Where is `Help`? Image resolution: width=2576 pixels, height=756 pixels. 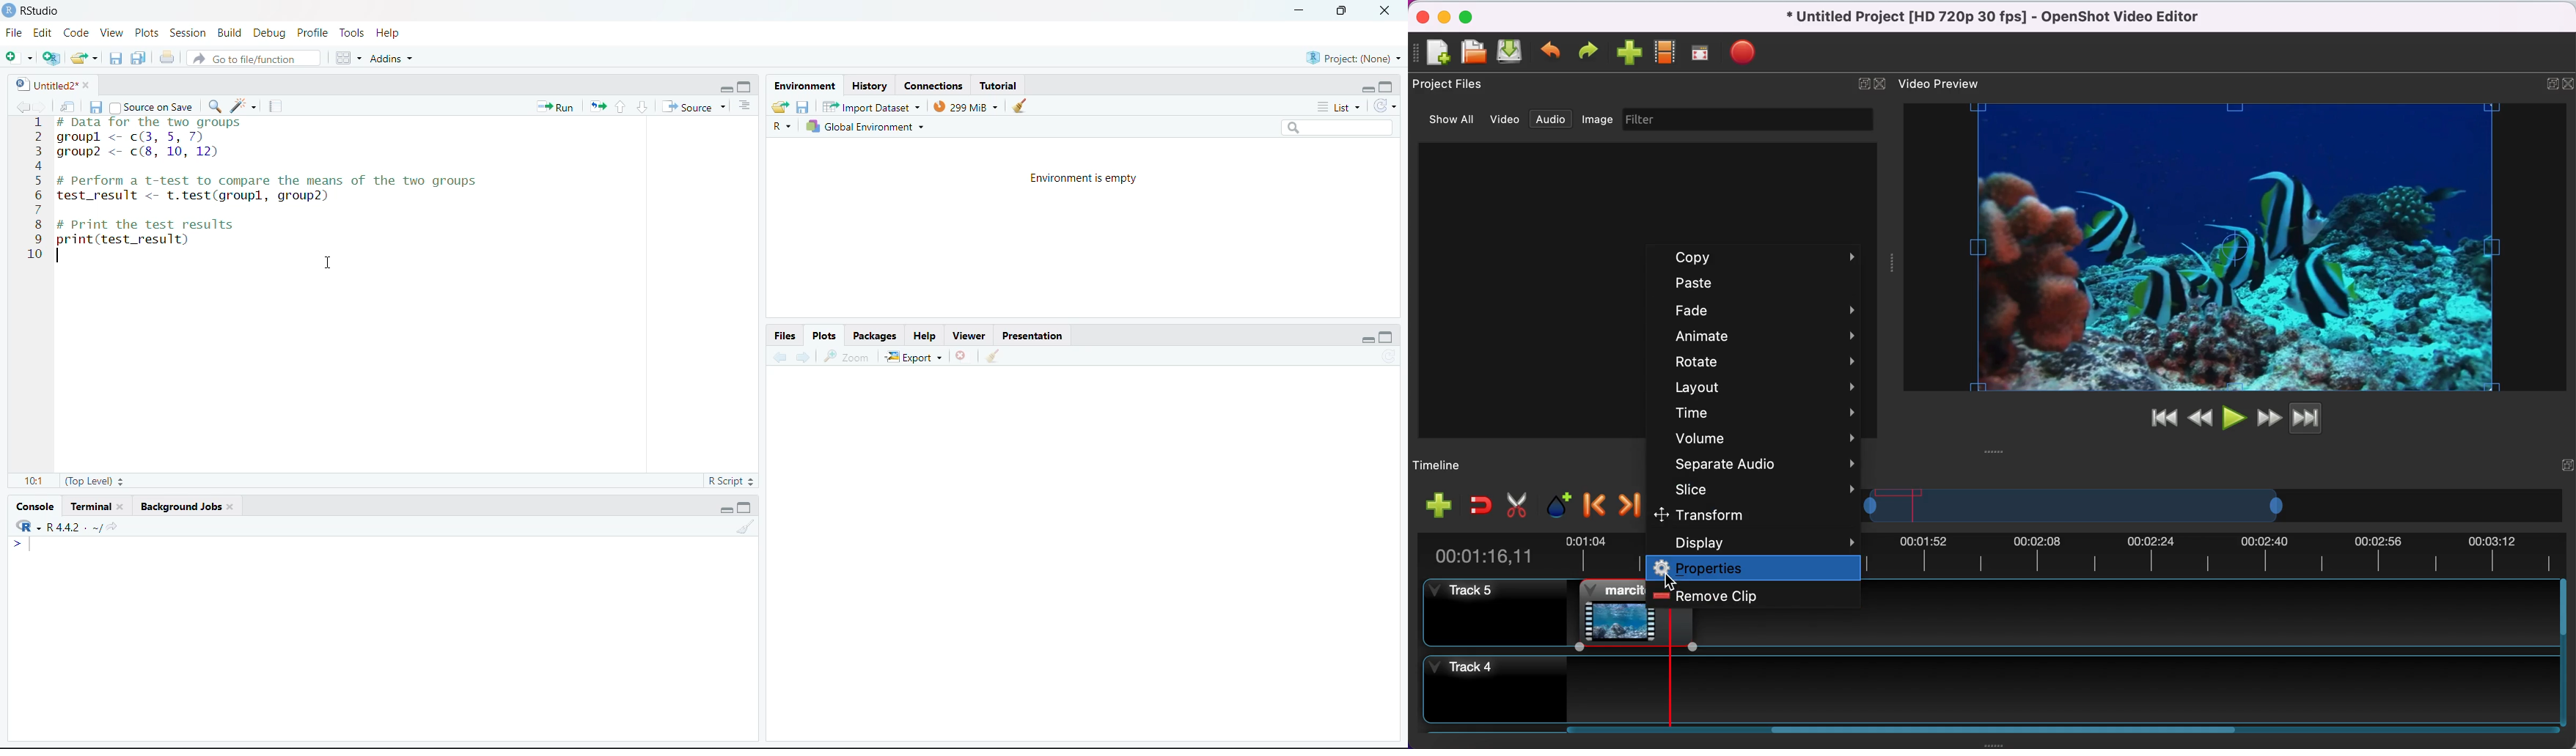 Help is located at coordinates (928, 335).